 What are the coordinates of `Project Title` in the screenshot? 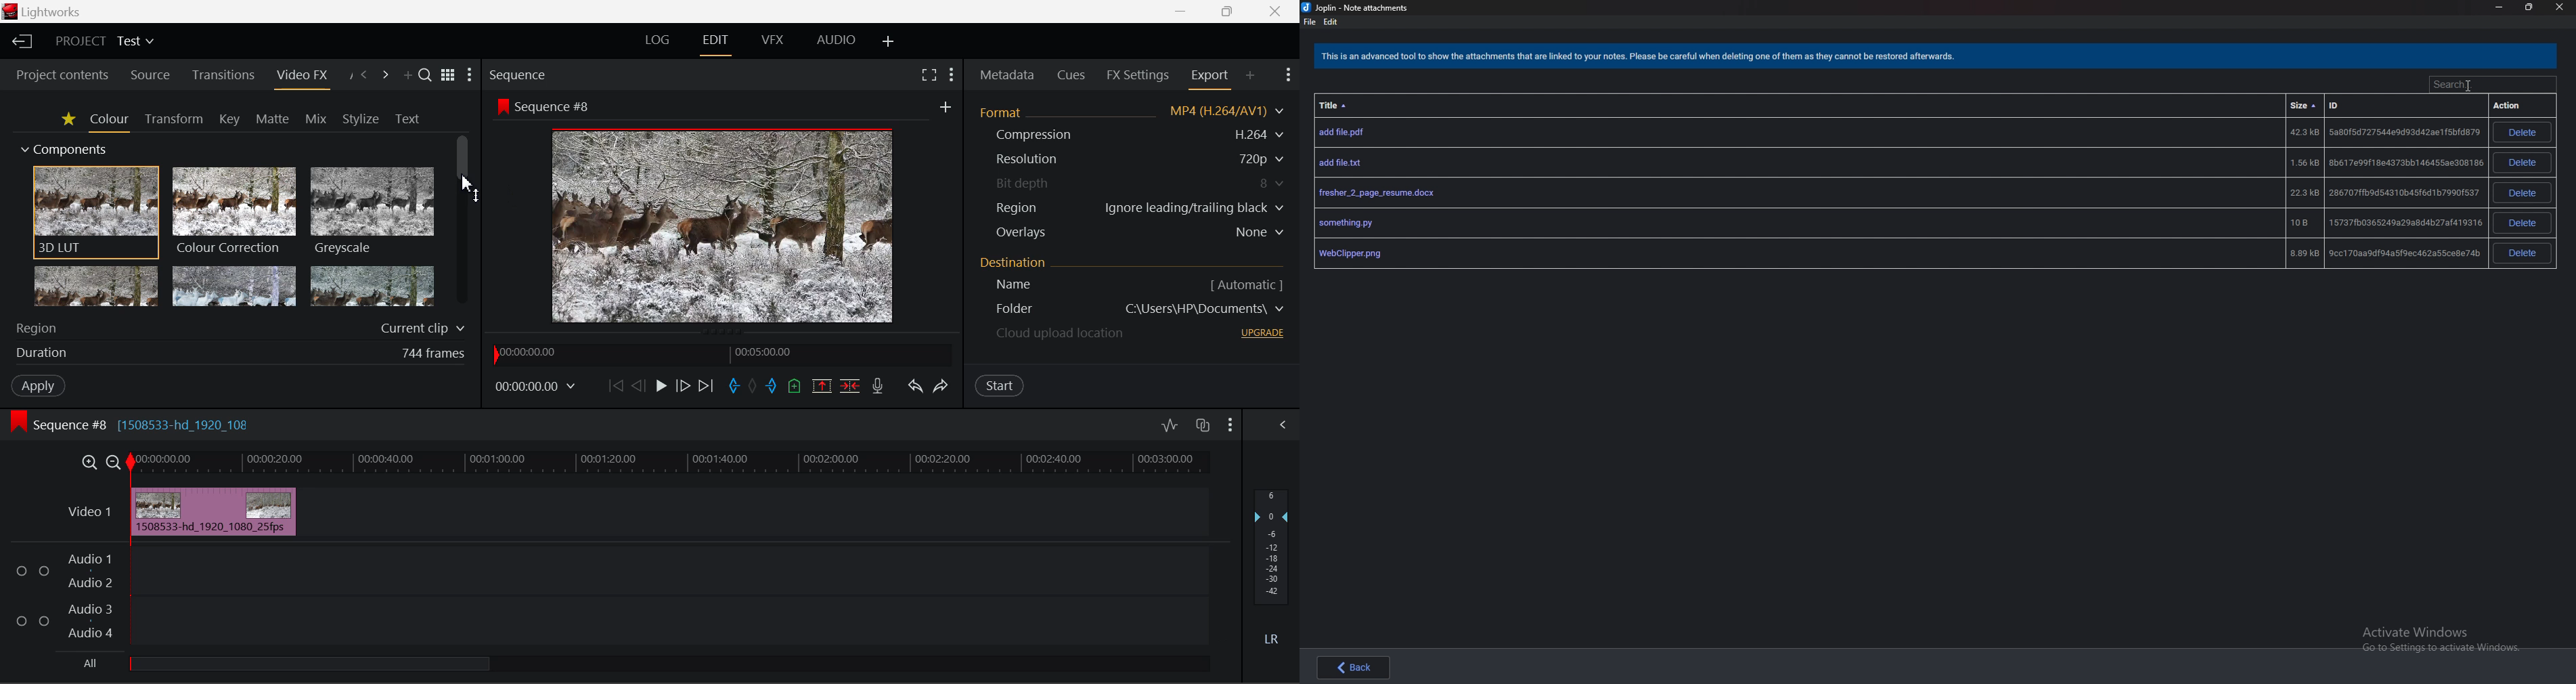 It's located at (104, 39).